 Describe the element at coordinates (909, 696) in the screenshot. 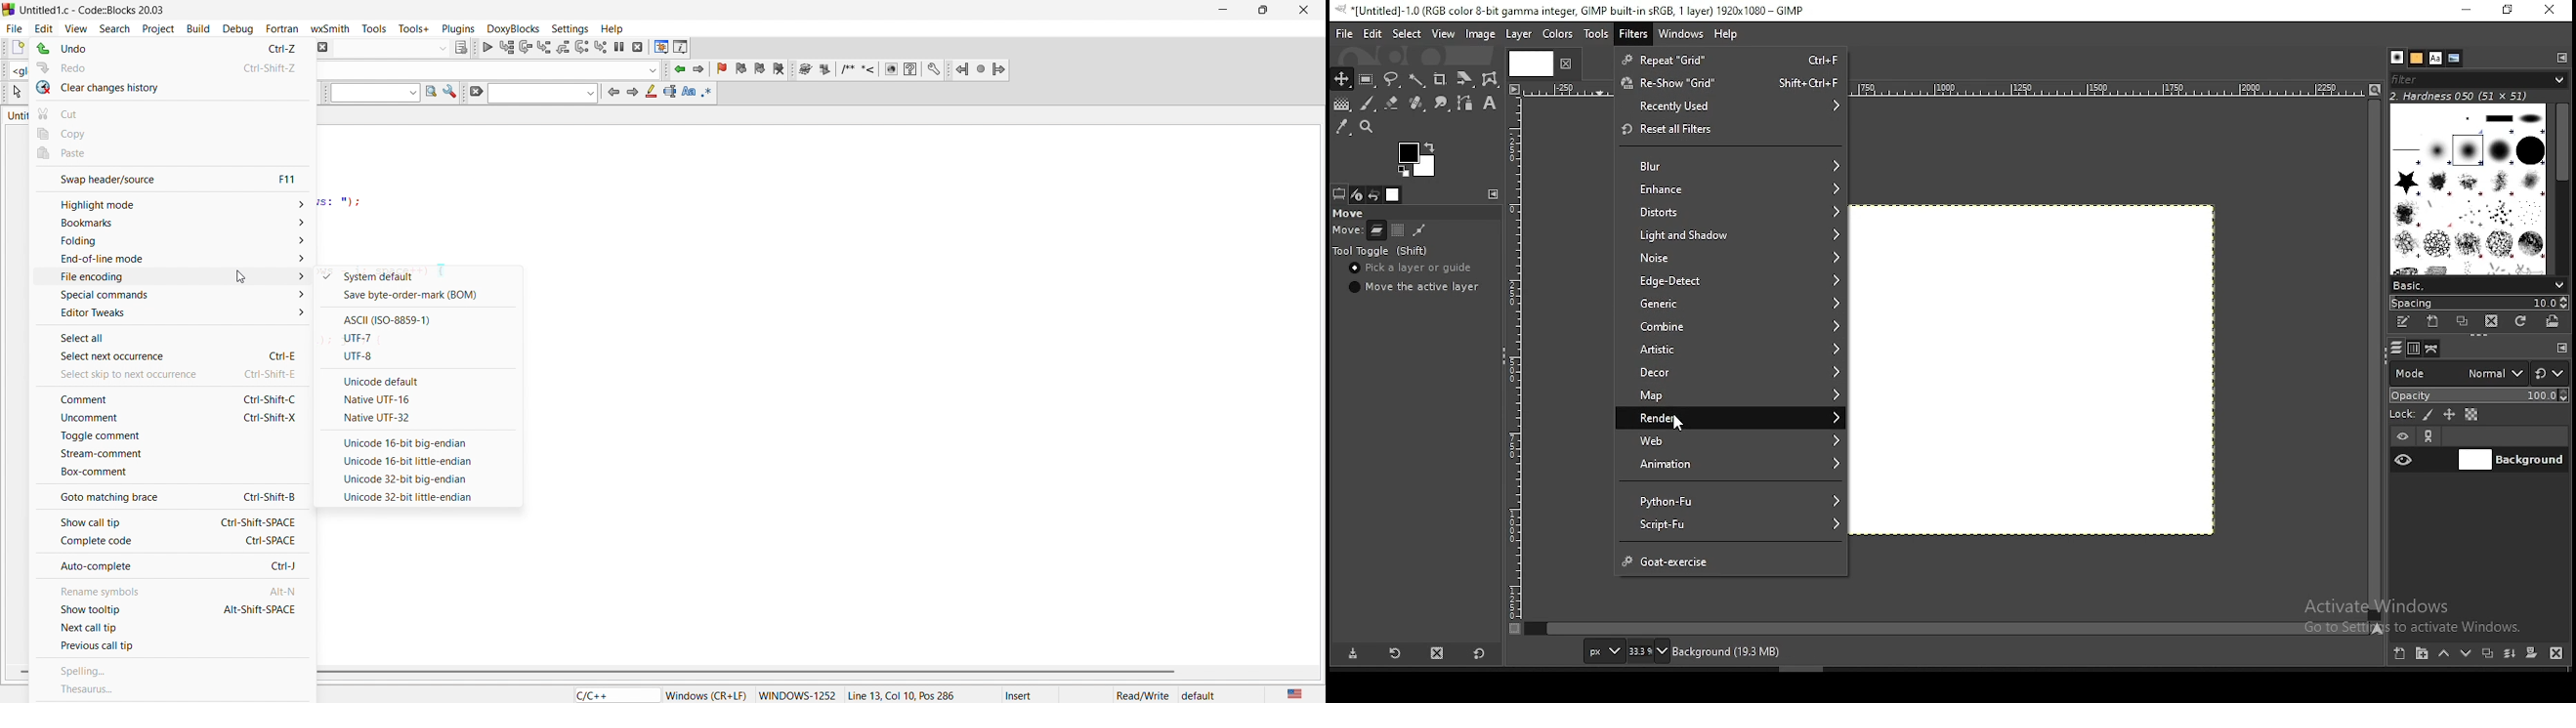

I see `Line 13, Col 10, Pos 286` at that location.